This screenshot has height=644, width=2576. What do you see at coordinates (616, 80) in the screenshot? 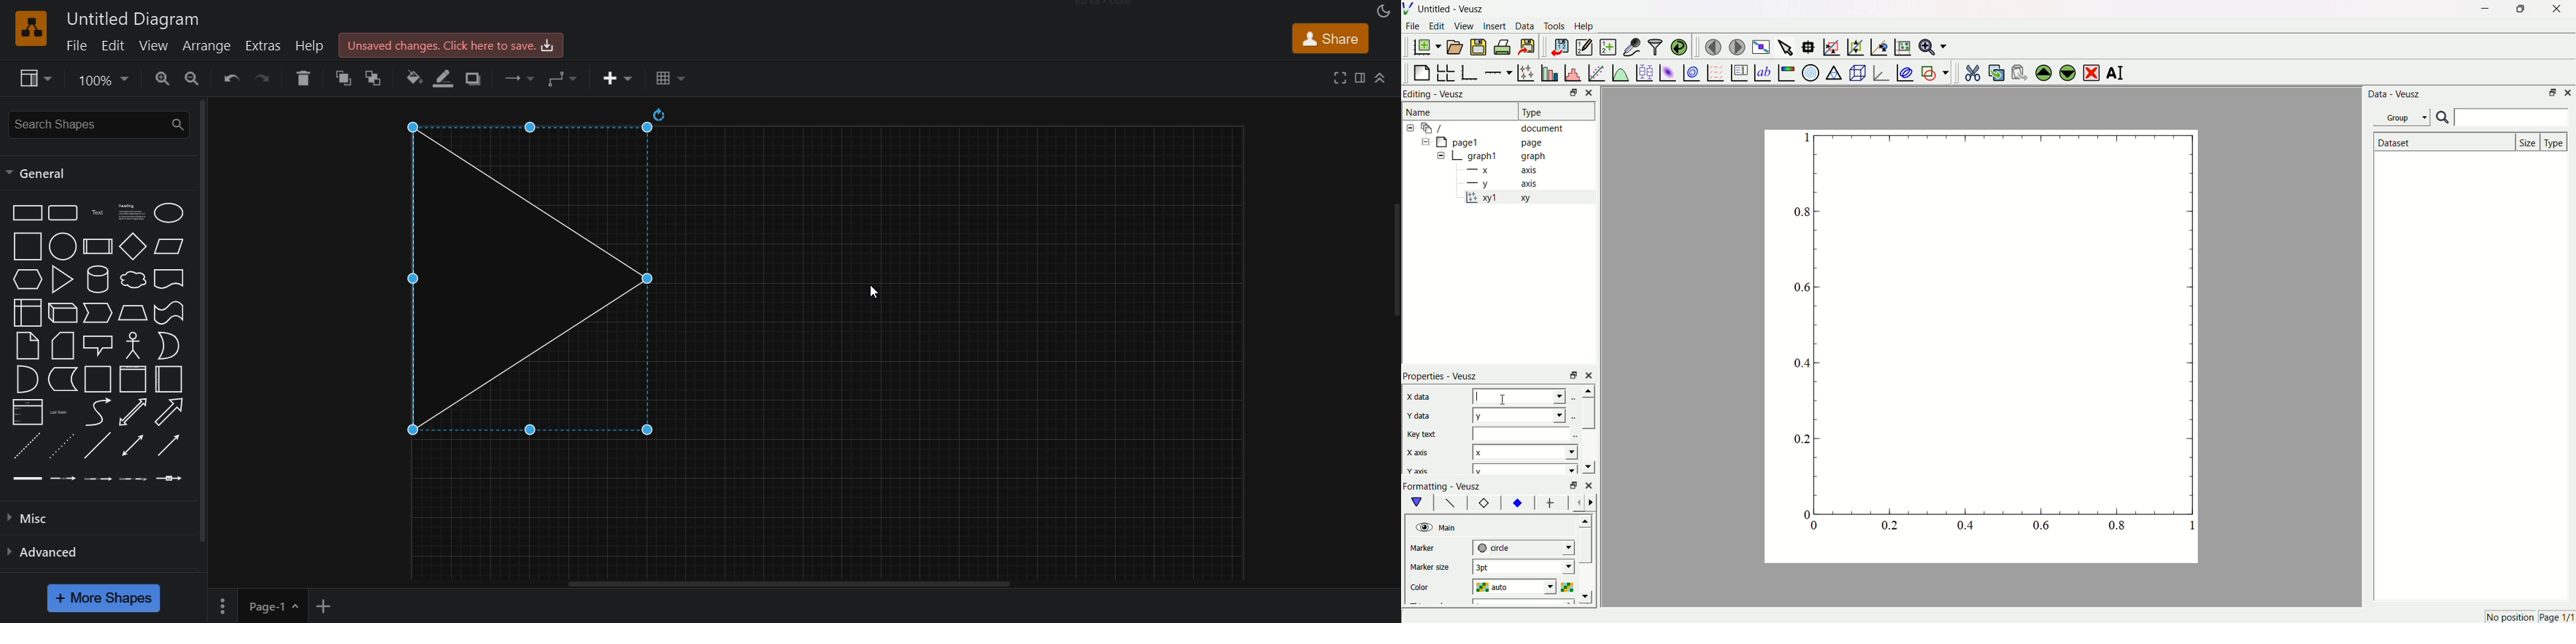
I see `insert` at bounding box center [616, 80].